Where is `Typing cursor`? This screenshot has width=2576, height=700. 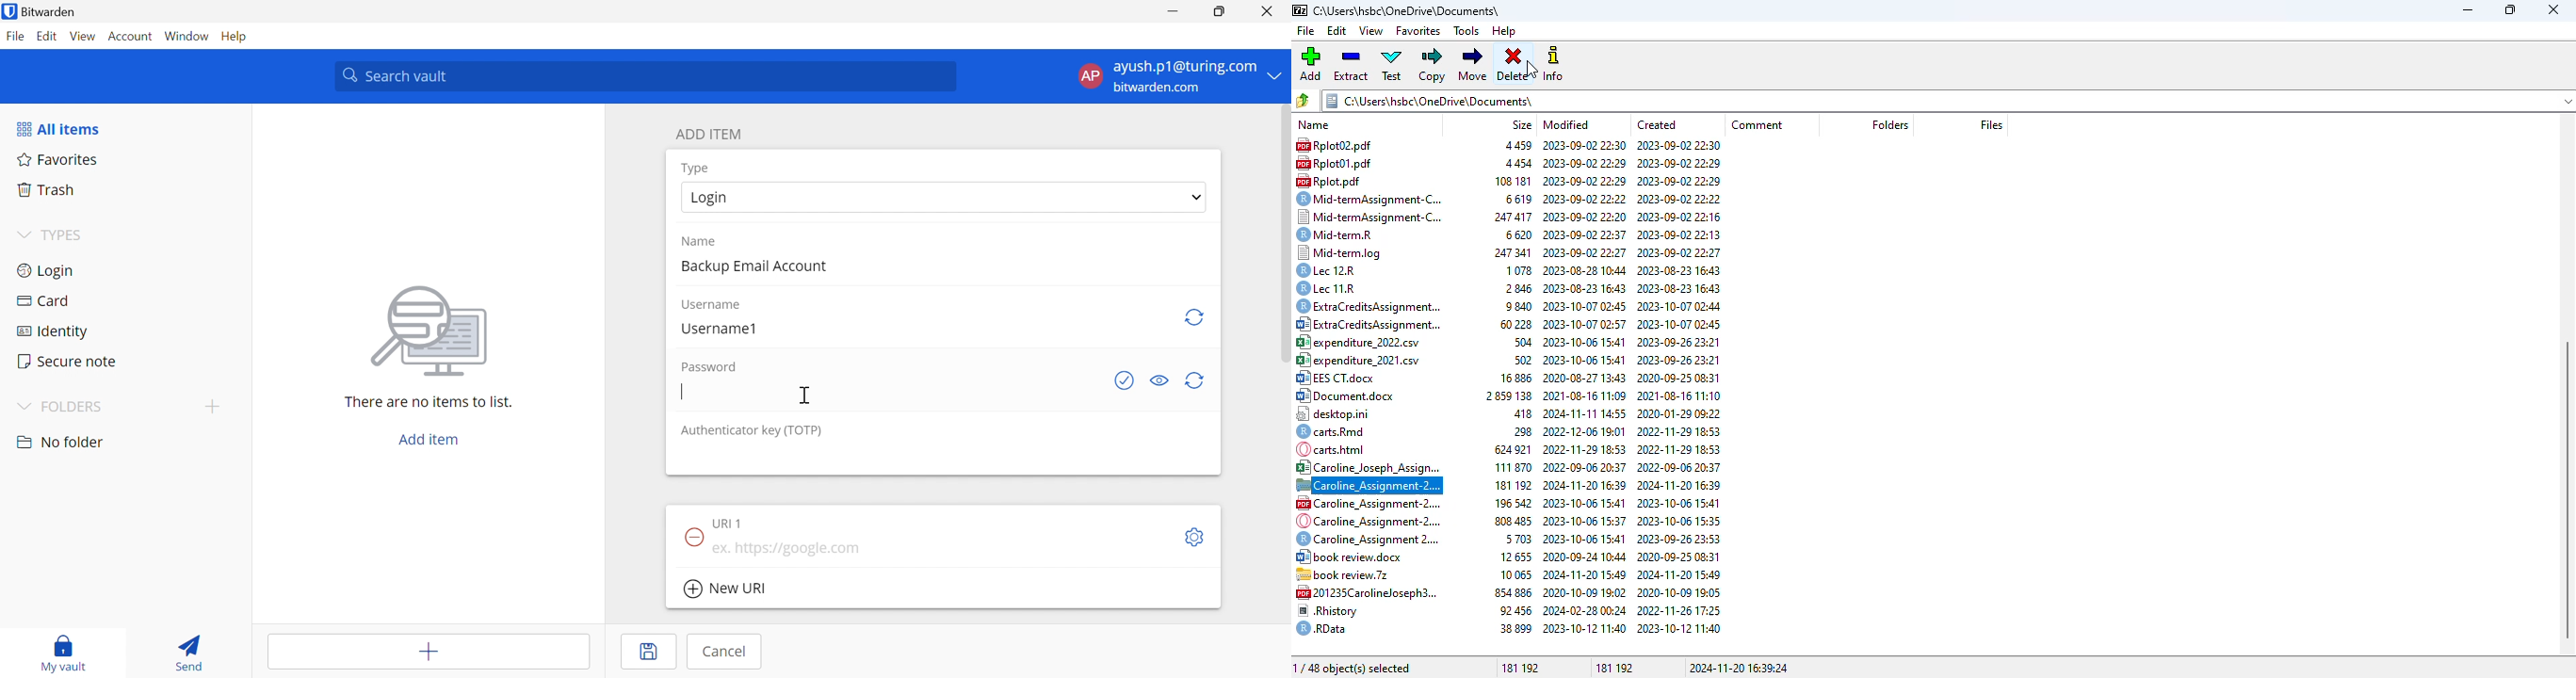
Typing cursor is located at coordinates (682, 392).